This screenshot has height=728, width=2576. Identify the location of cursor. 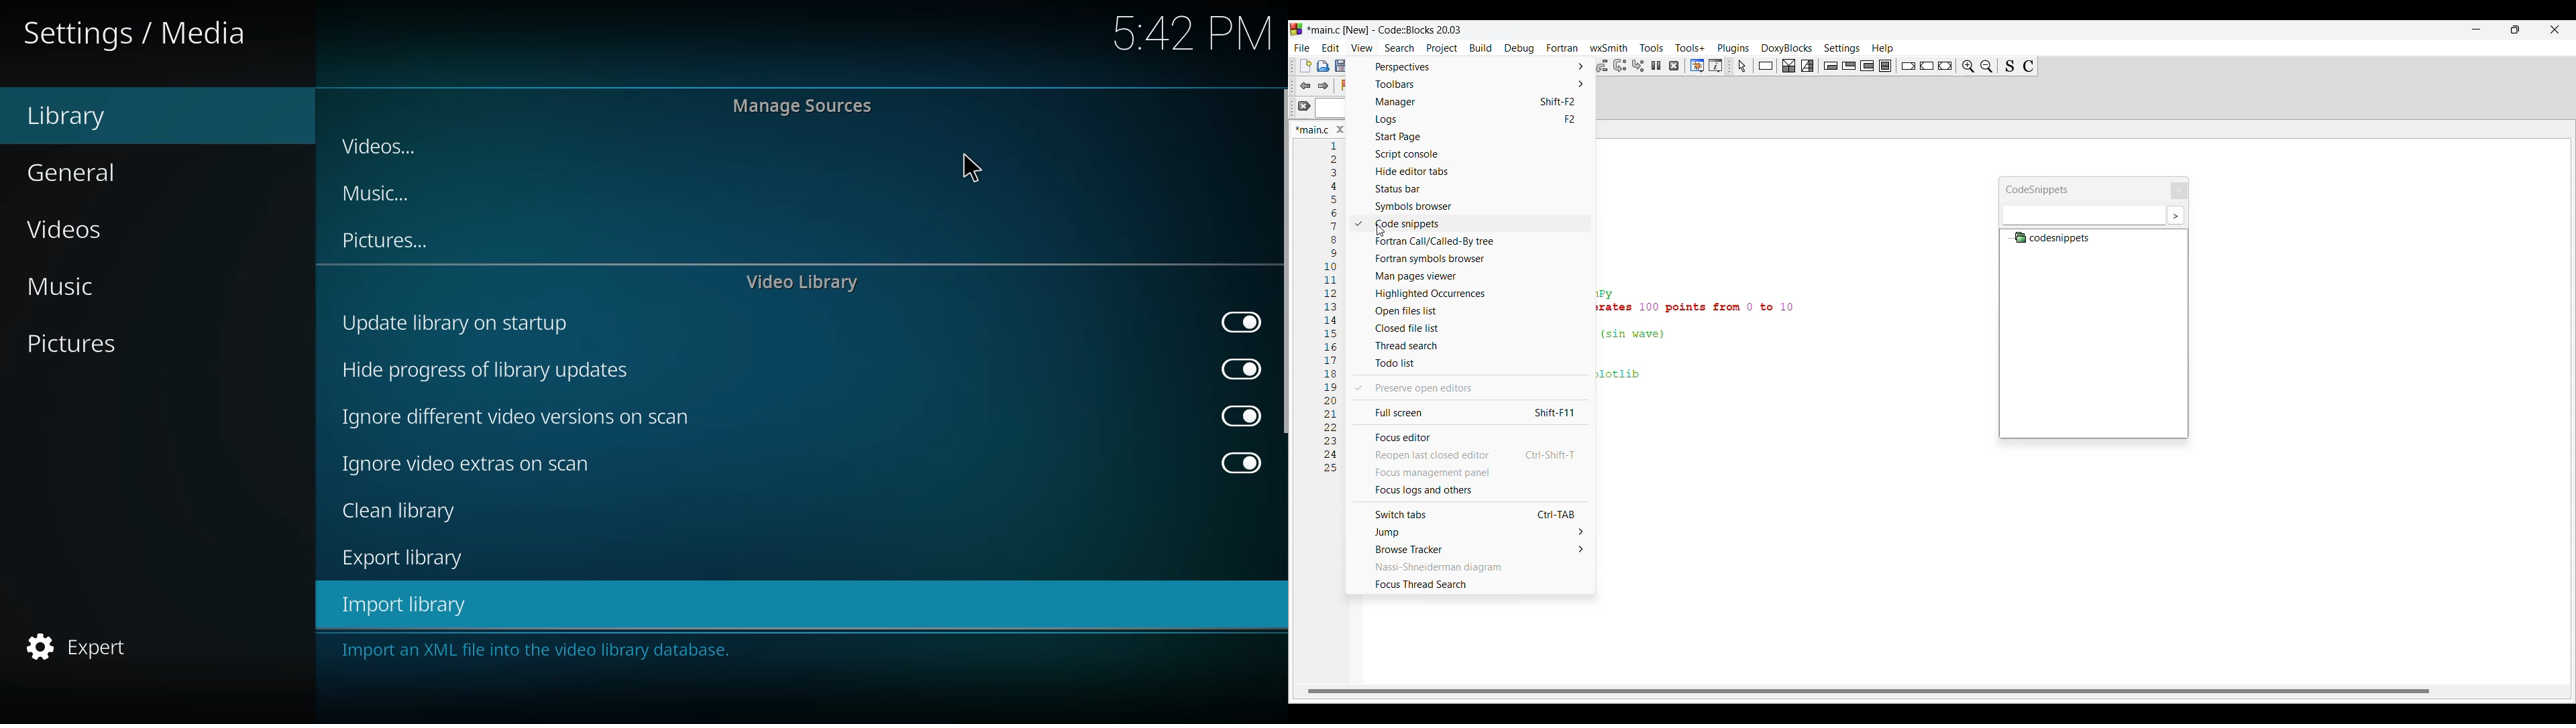
(973, 168).